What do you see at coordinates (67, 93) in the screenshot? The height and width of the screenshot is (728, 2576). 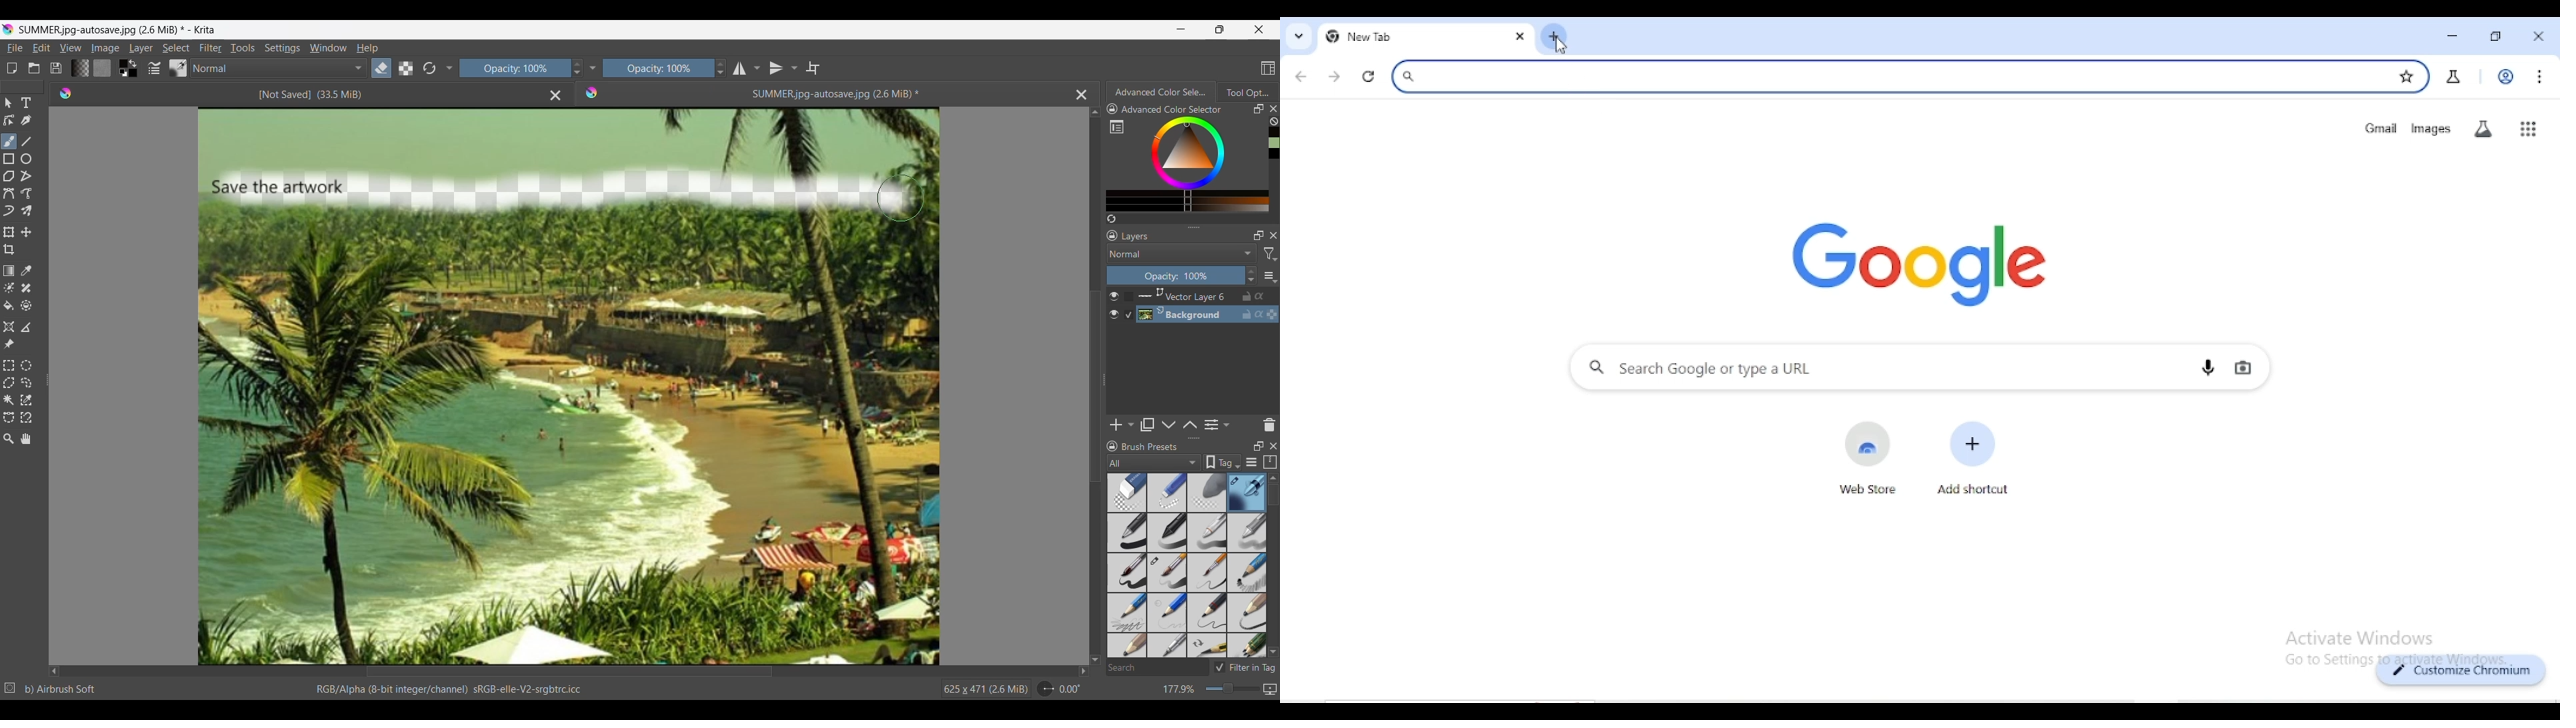 I see `Logo` at bounding box center [67, 93].